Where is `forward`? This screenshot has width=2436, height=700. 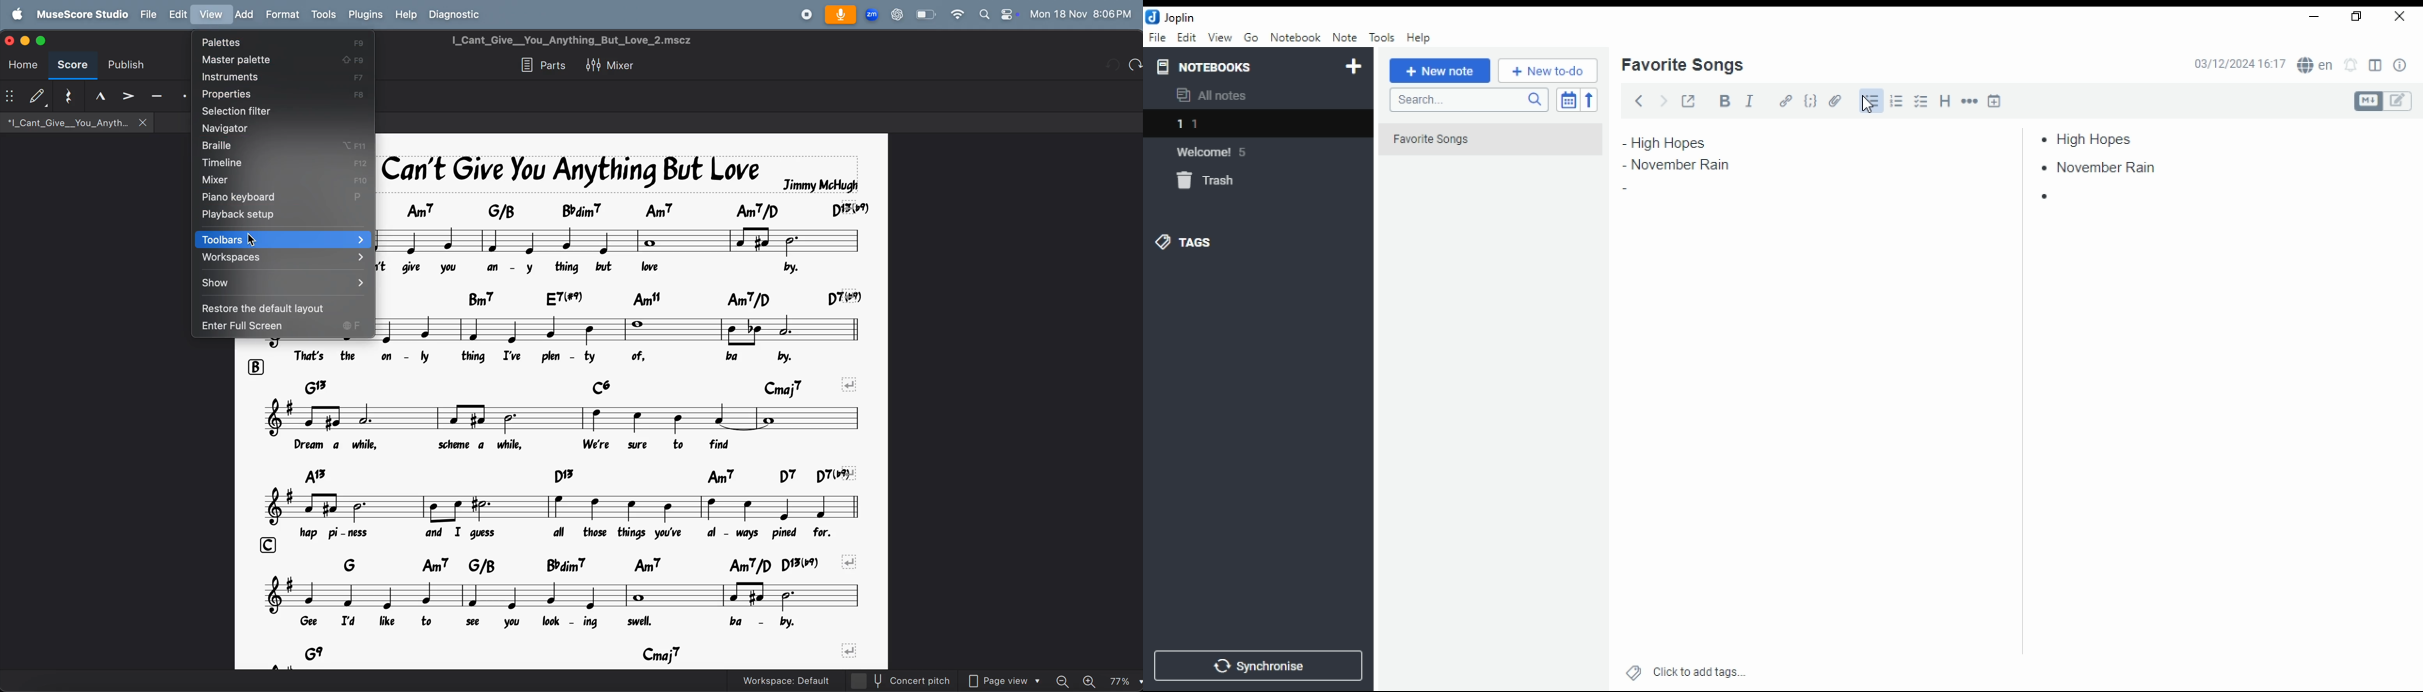
forward is located at coordinates (1663, 99).